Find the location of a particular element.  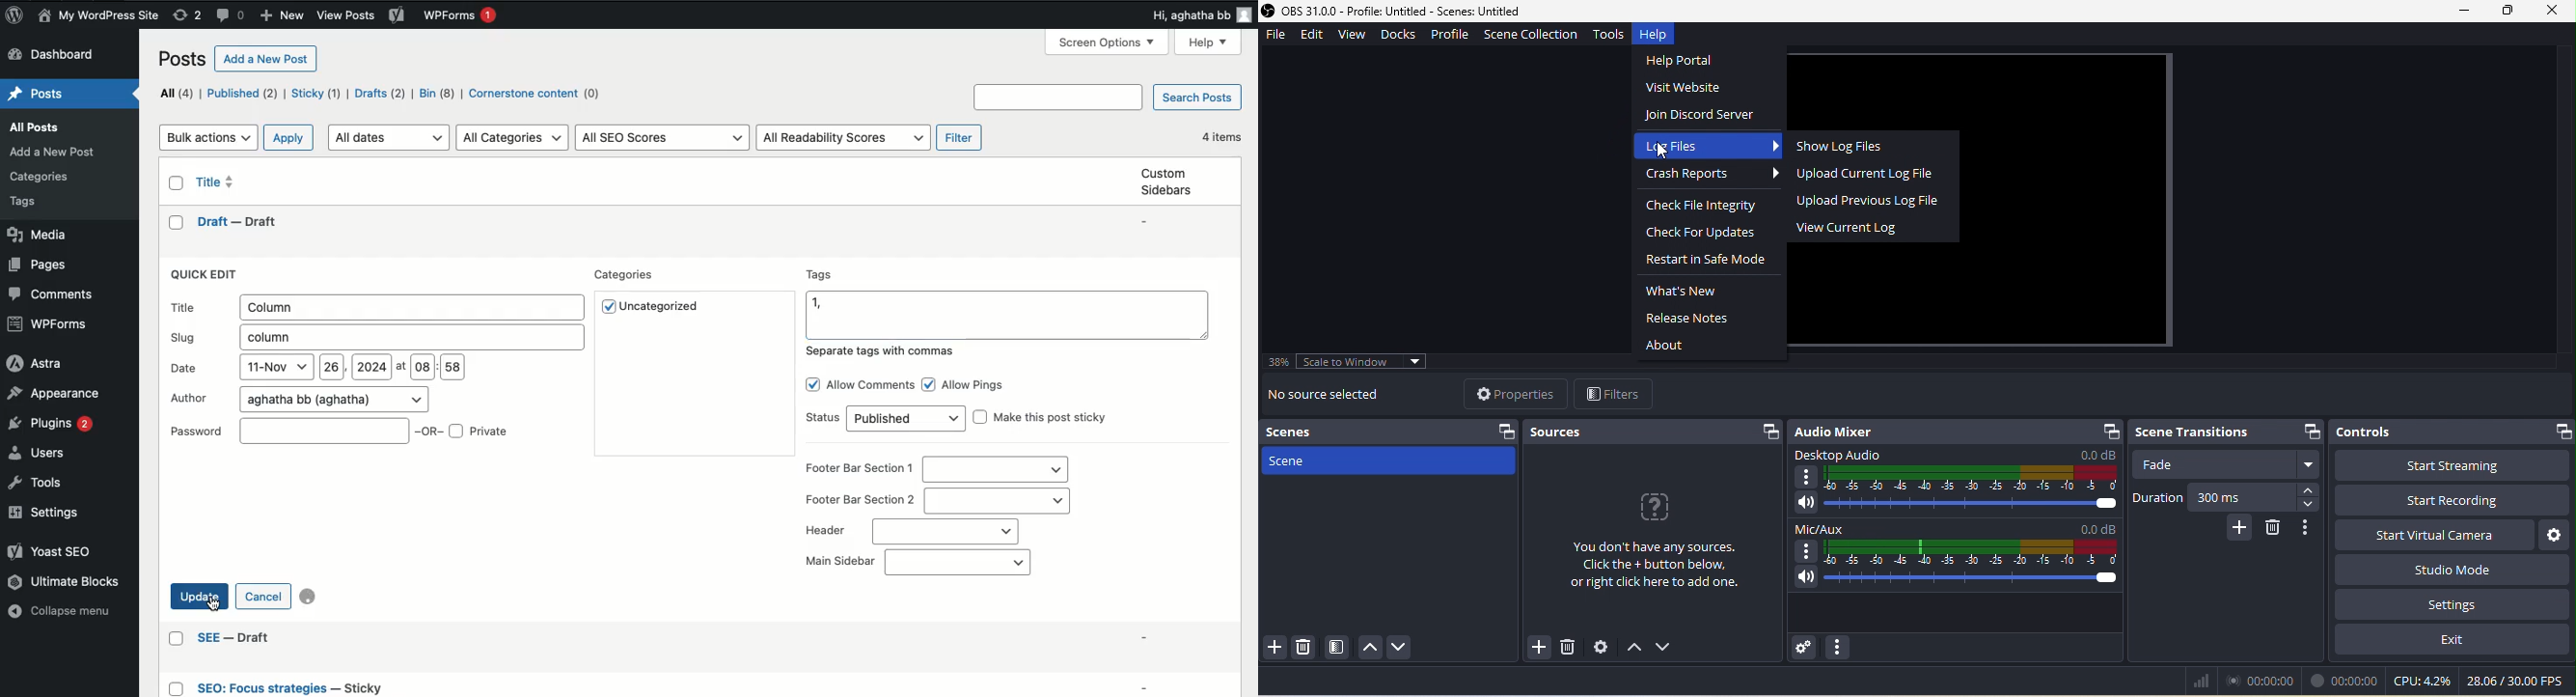

desktop audio is located at coordinates (1952, 470).